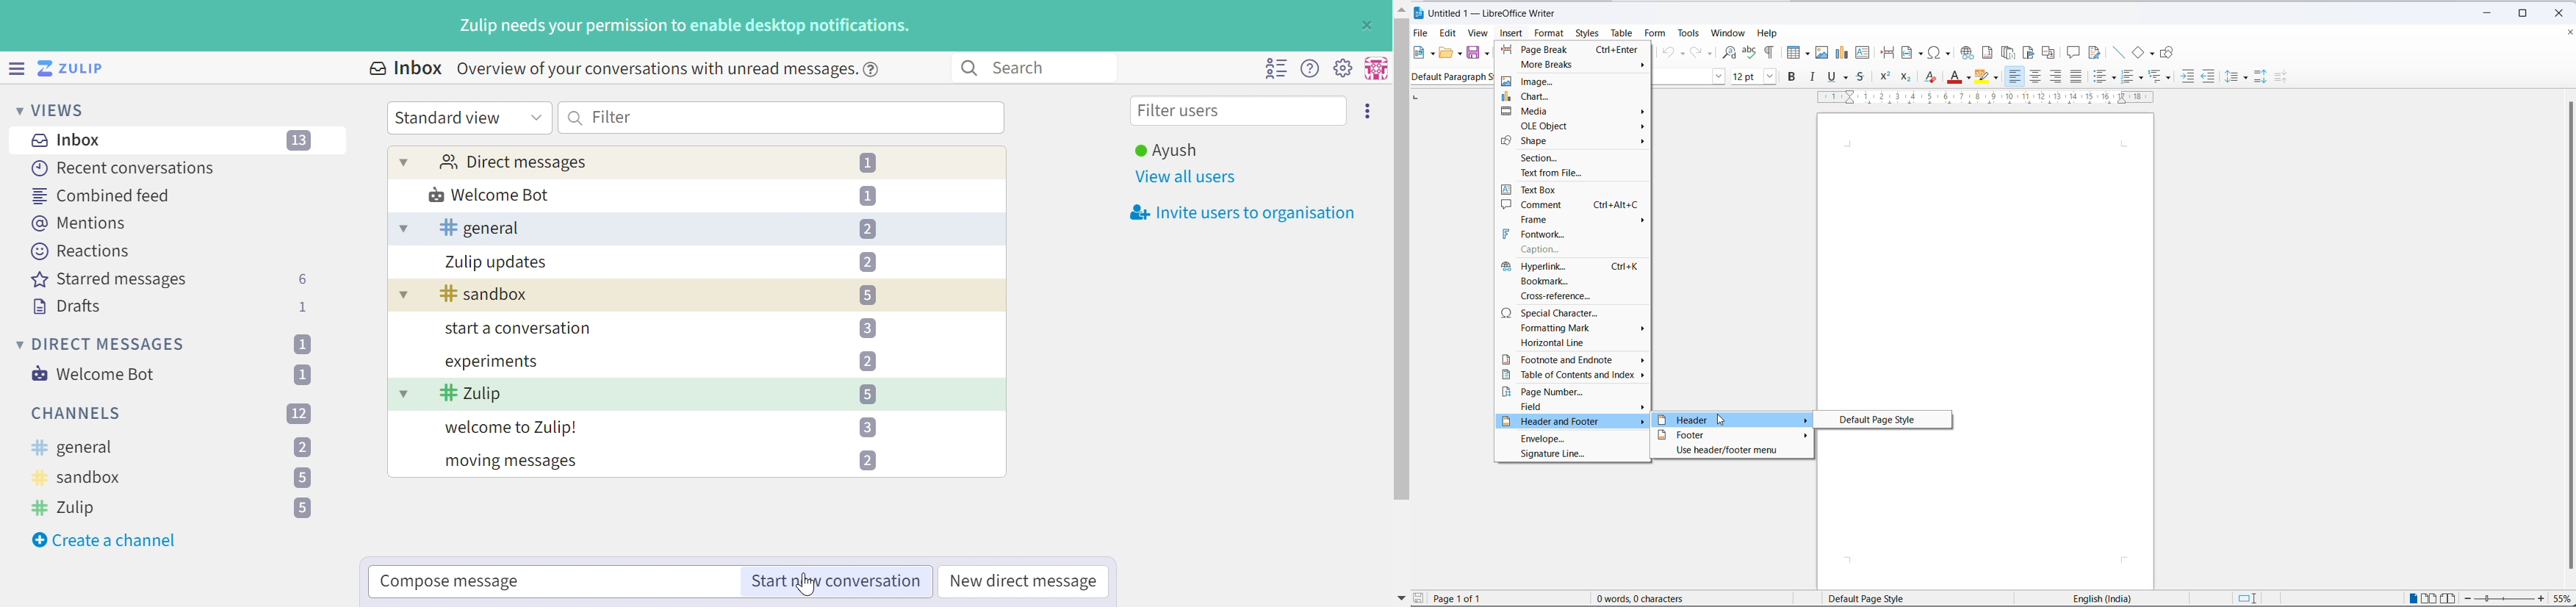 This screenshot has width=2576, height=616. I want to click on special character, so click(1574, 313).